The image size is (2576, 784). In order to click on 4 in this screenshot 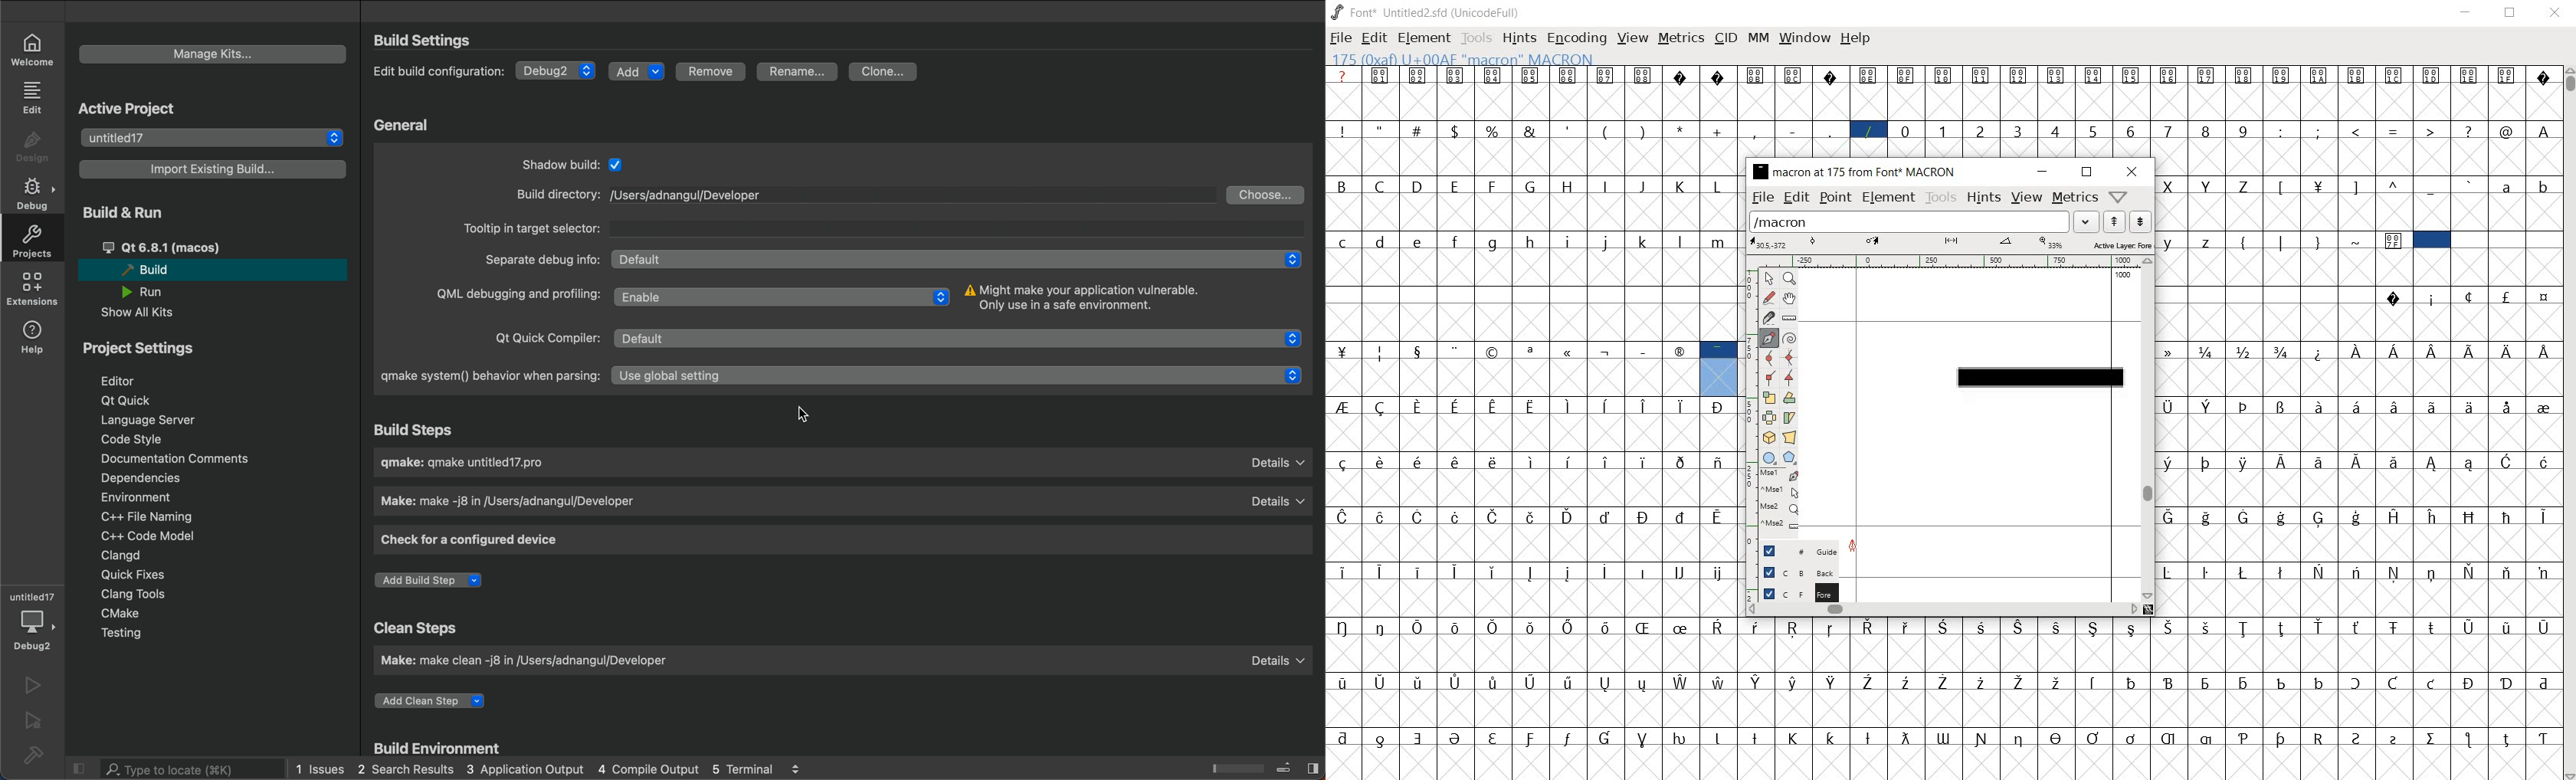, I will do `click(2057, 132)`.